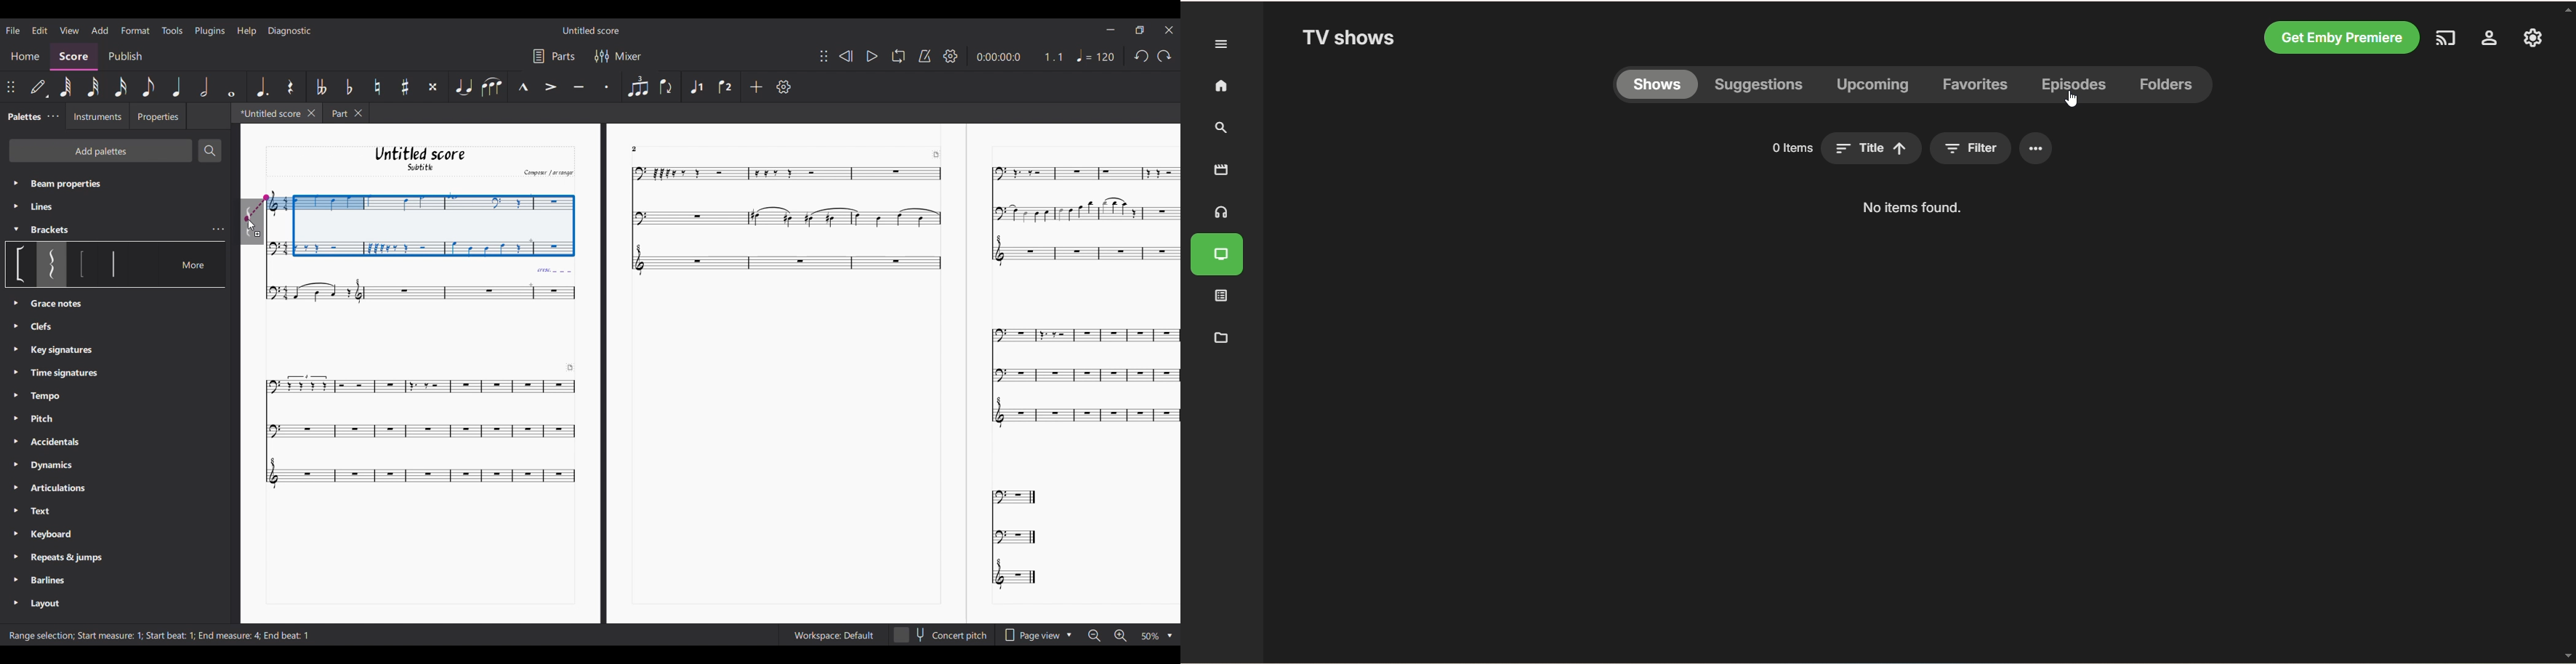 This screenshot has height=672, width=2576. Describe the element at coordinates (16, 229) in the screenshot. I see `Collapse` at that location.